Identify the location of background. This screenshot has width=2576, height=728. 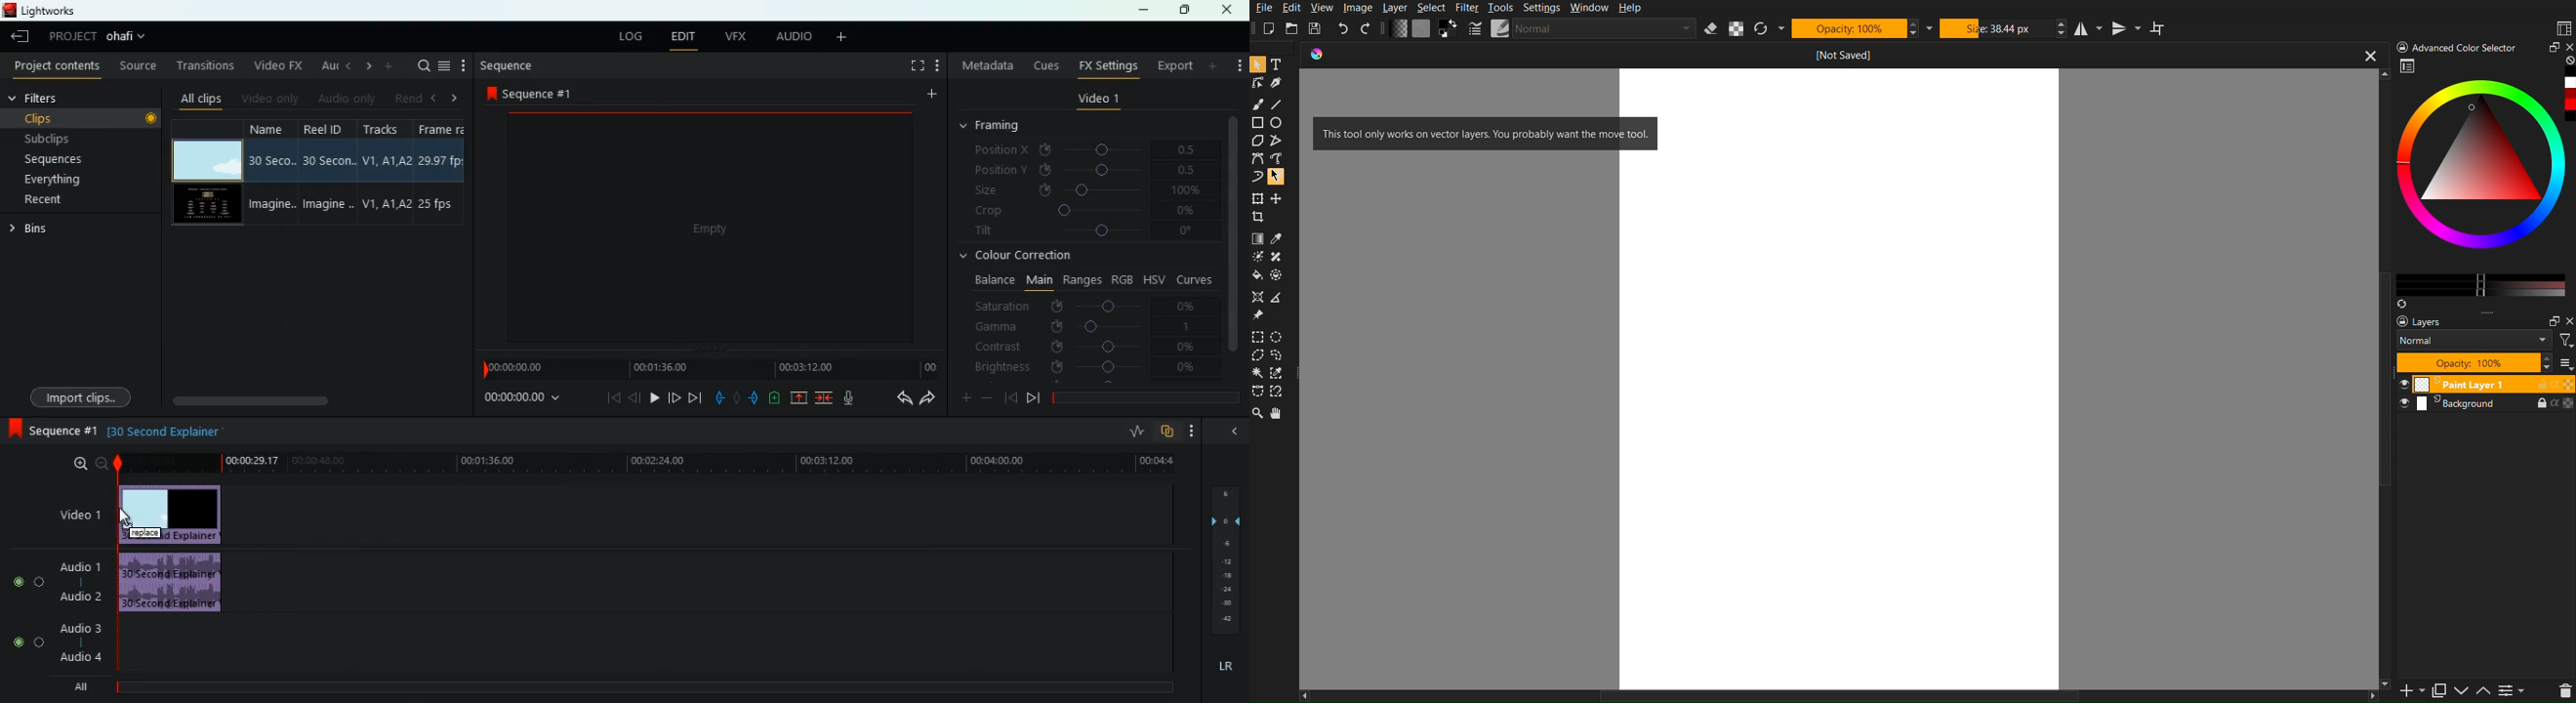
(2488, 408).